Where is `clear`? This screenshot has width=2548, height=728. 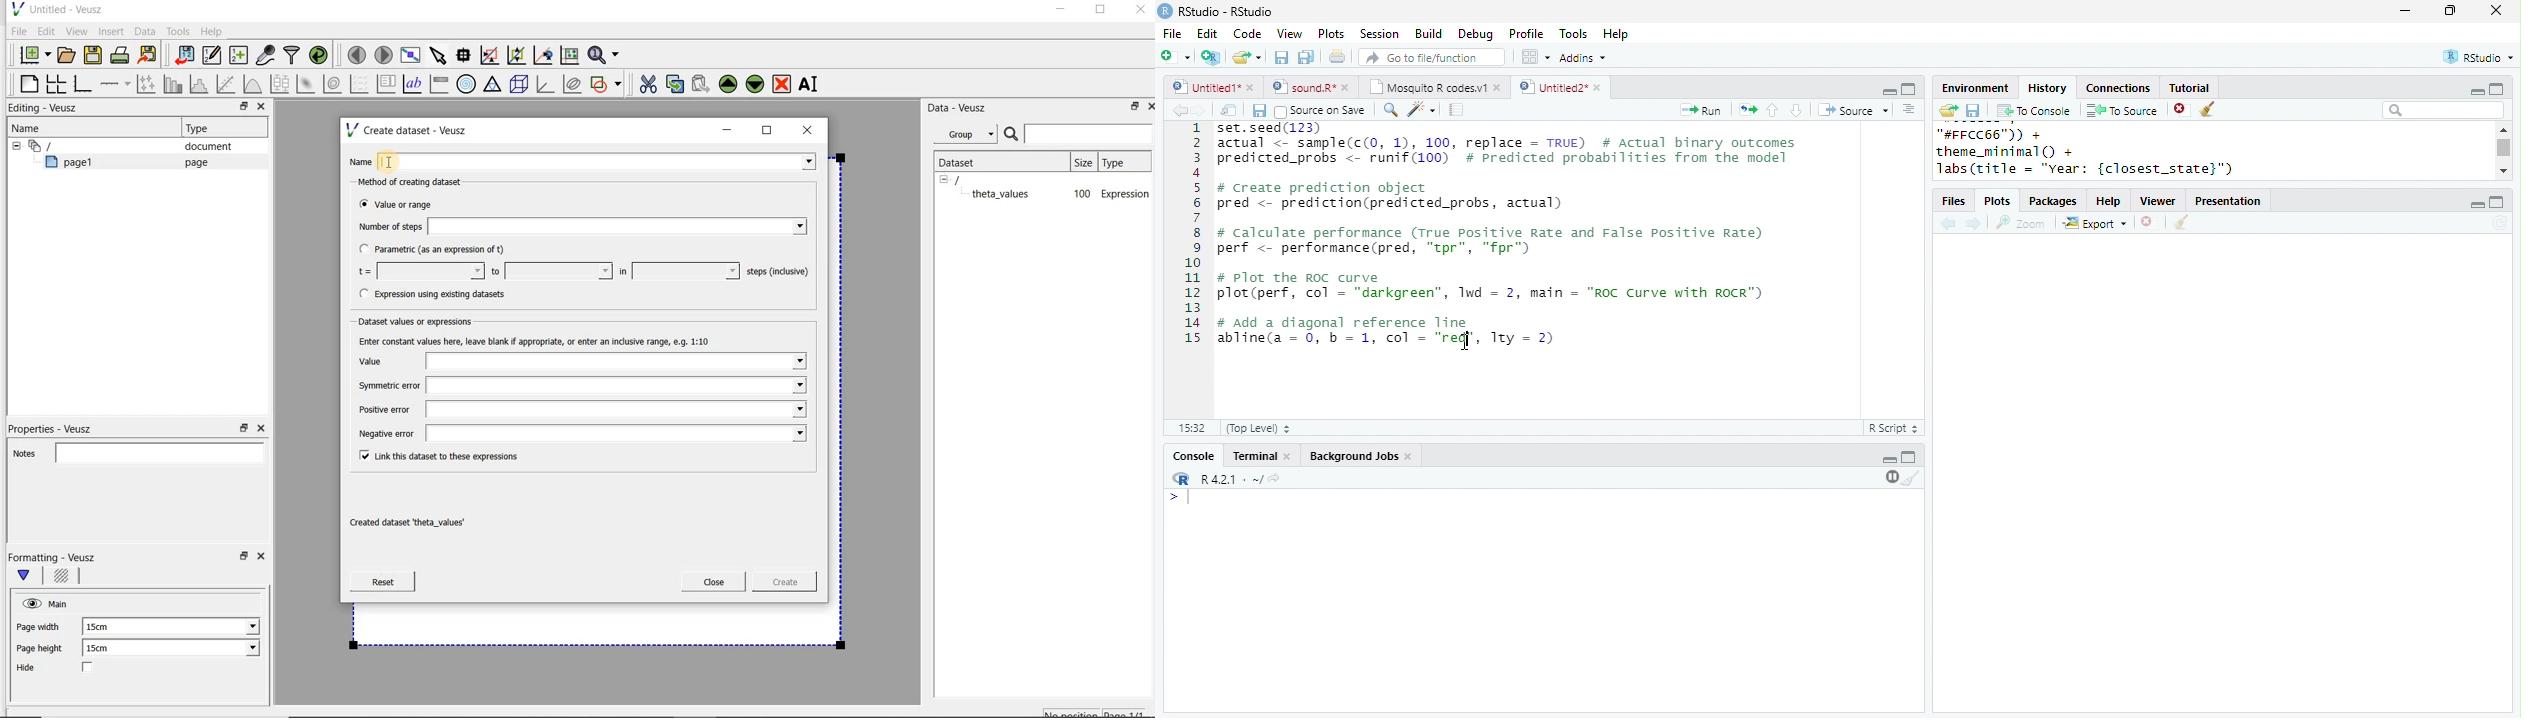 clear is located at coordinates (1912, 477).